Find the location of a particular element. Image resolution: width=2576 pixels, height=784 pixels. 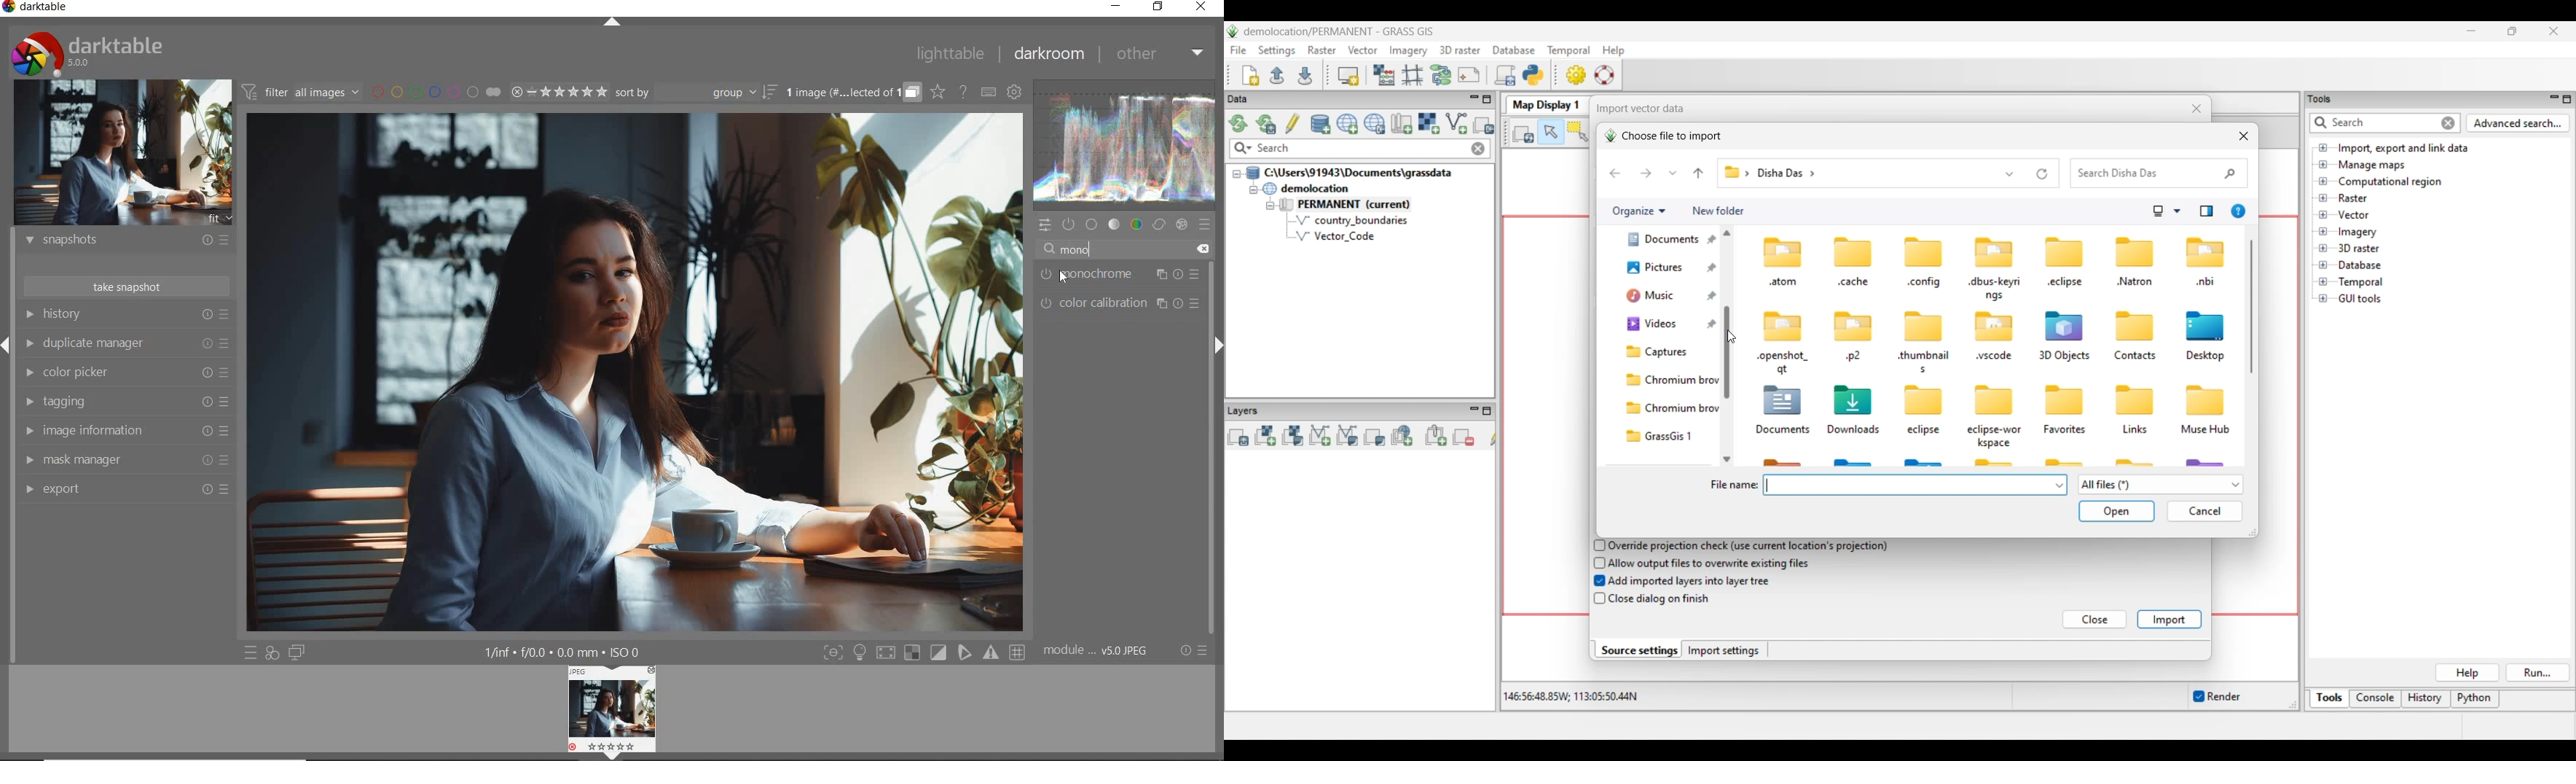

tone is located at coordinates (1115, 225).